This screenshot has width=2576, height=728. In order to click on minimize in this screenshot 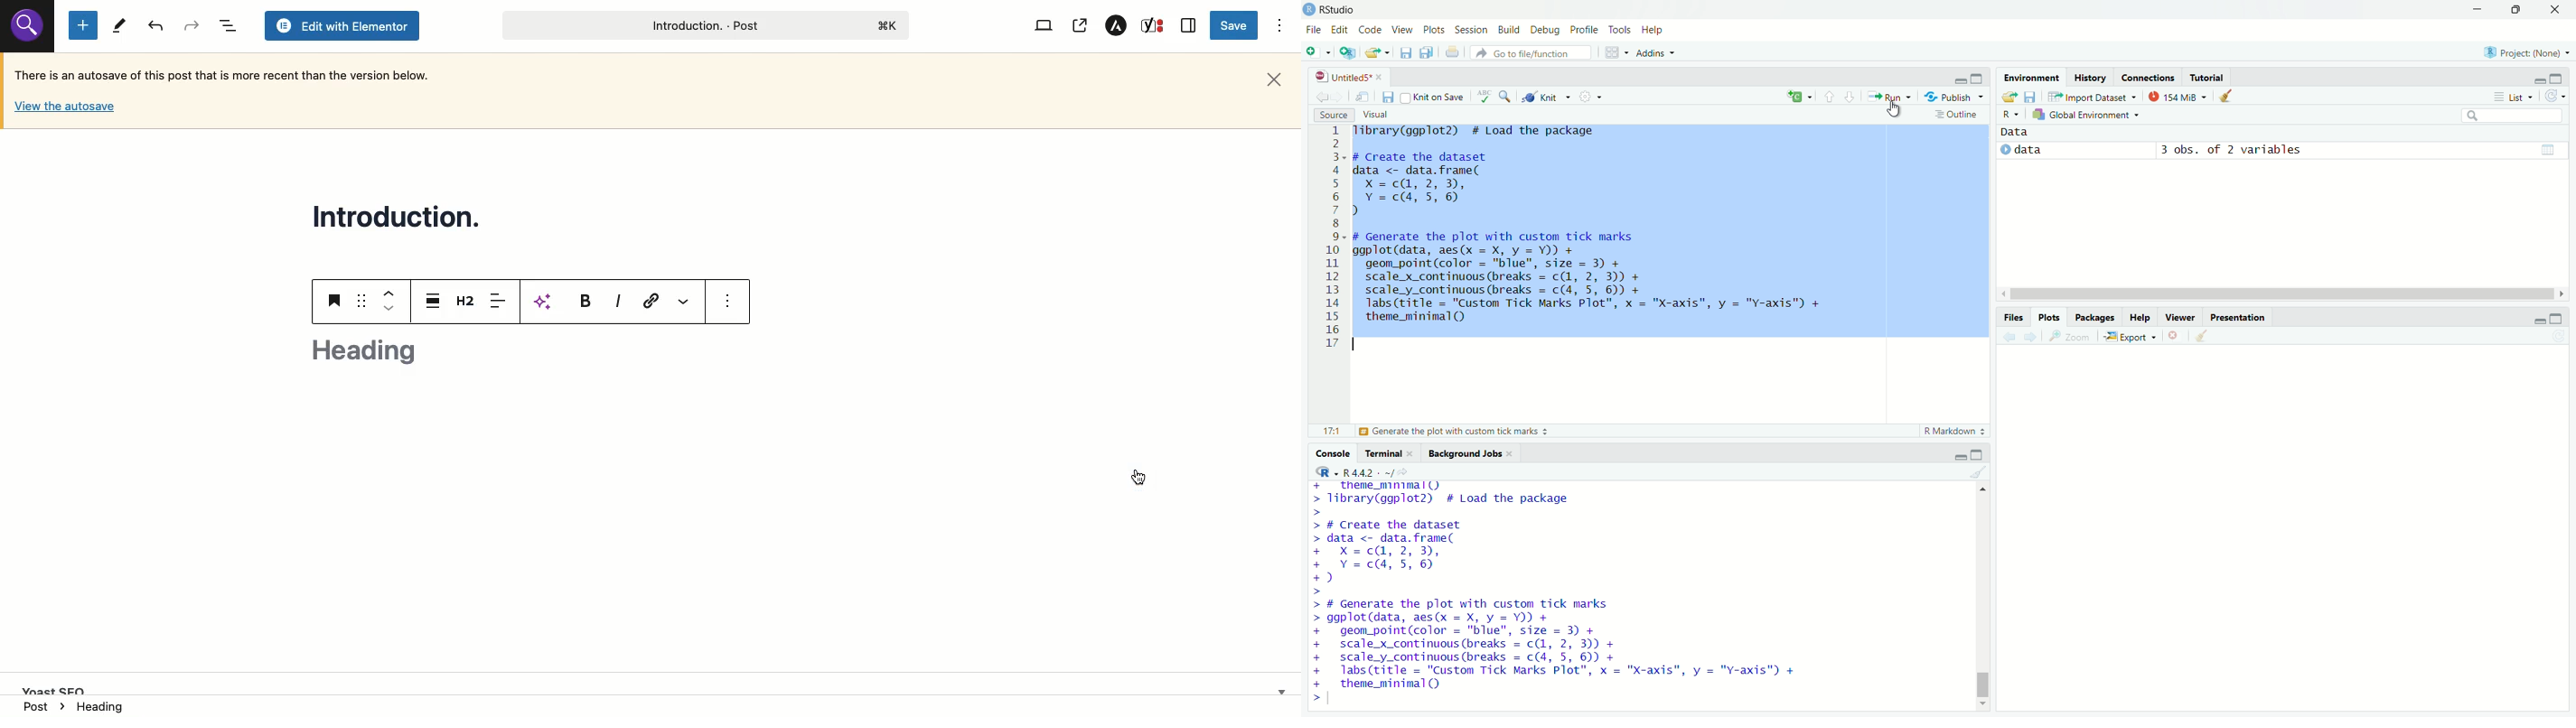, I will do `click(1959, 80)`.